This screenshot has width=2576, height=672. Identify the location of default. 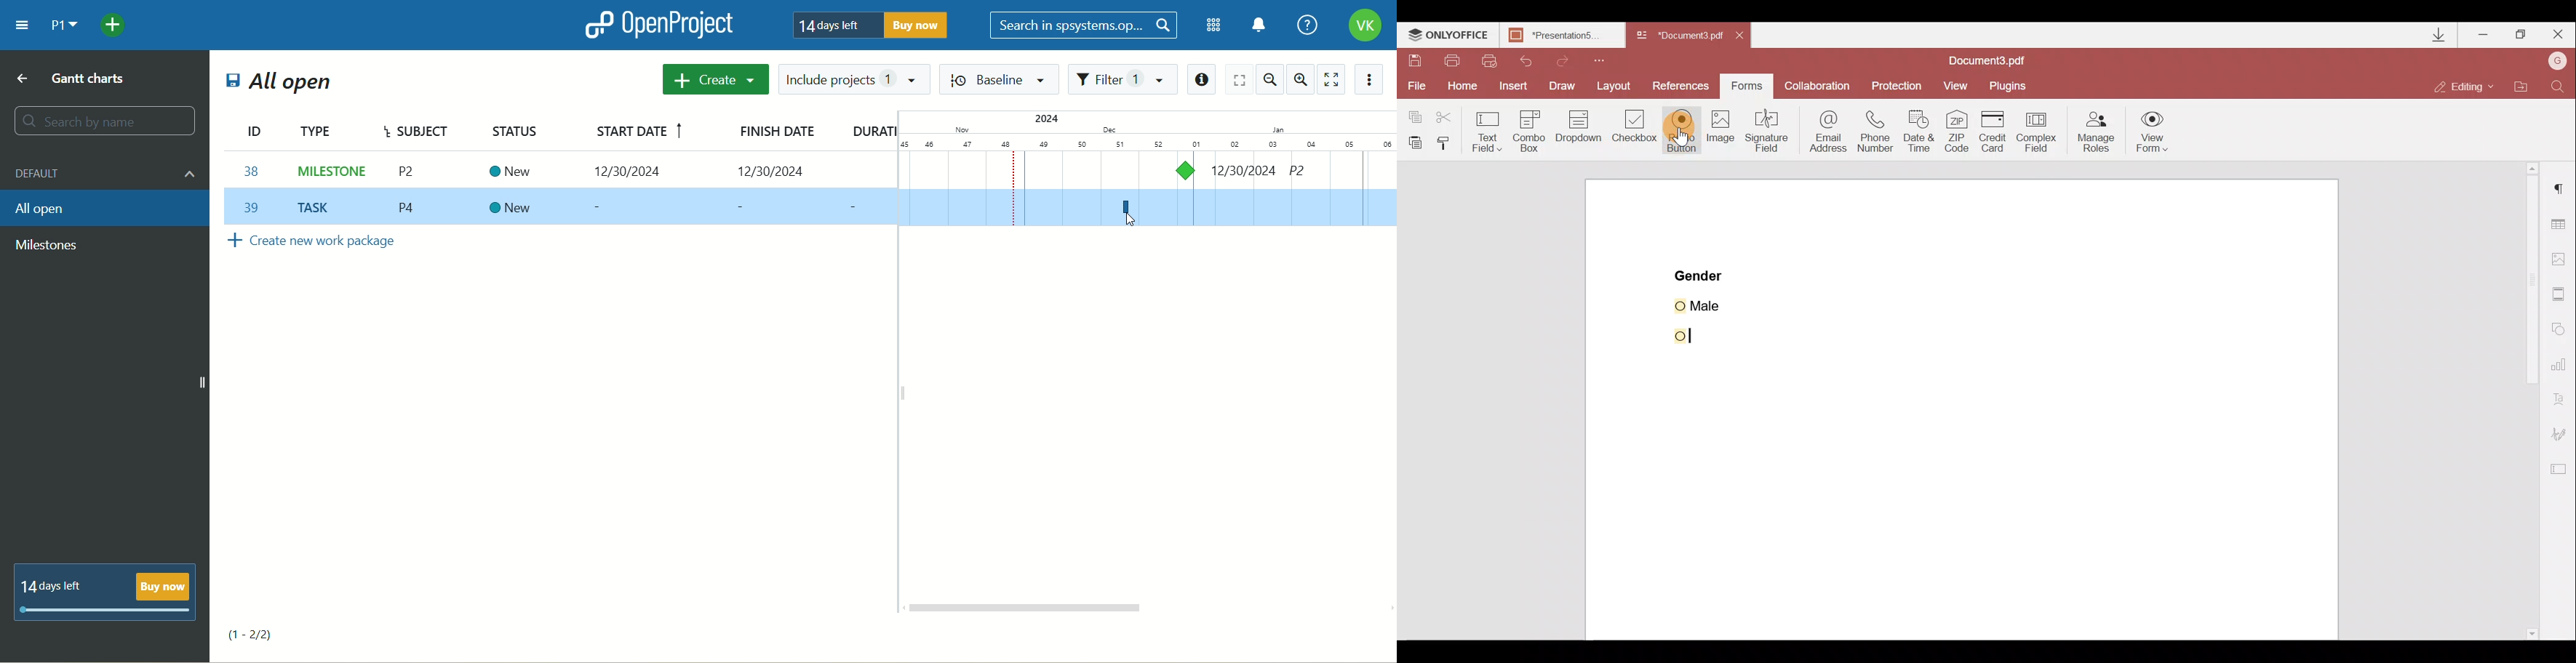
(107, 173).